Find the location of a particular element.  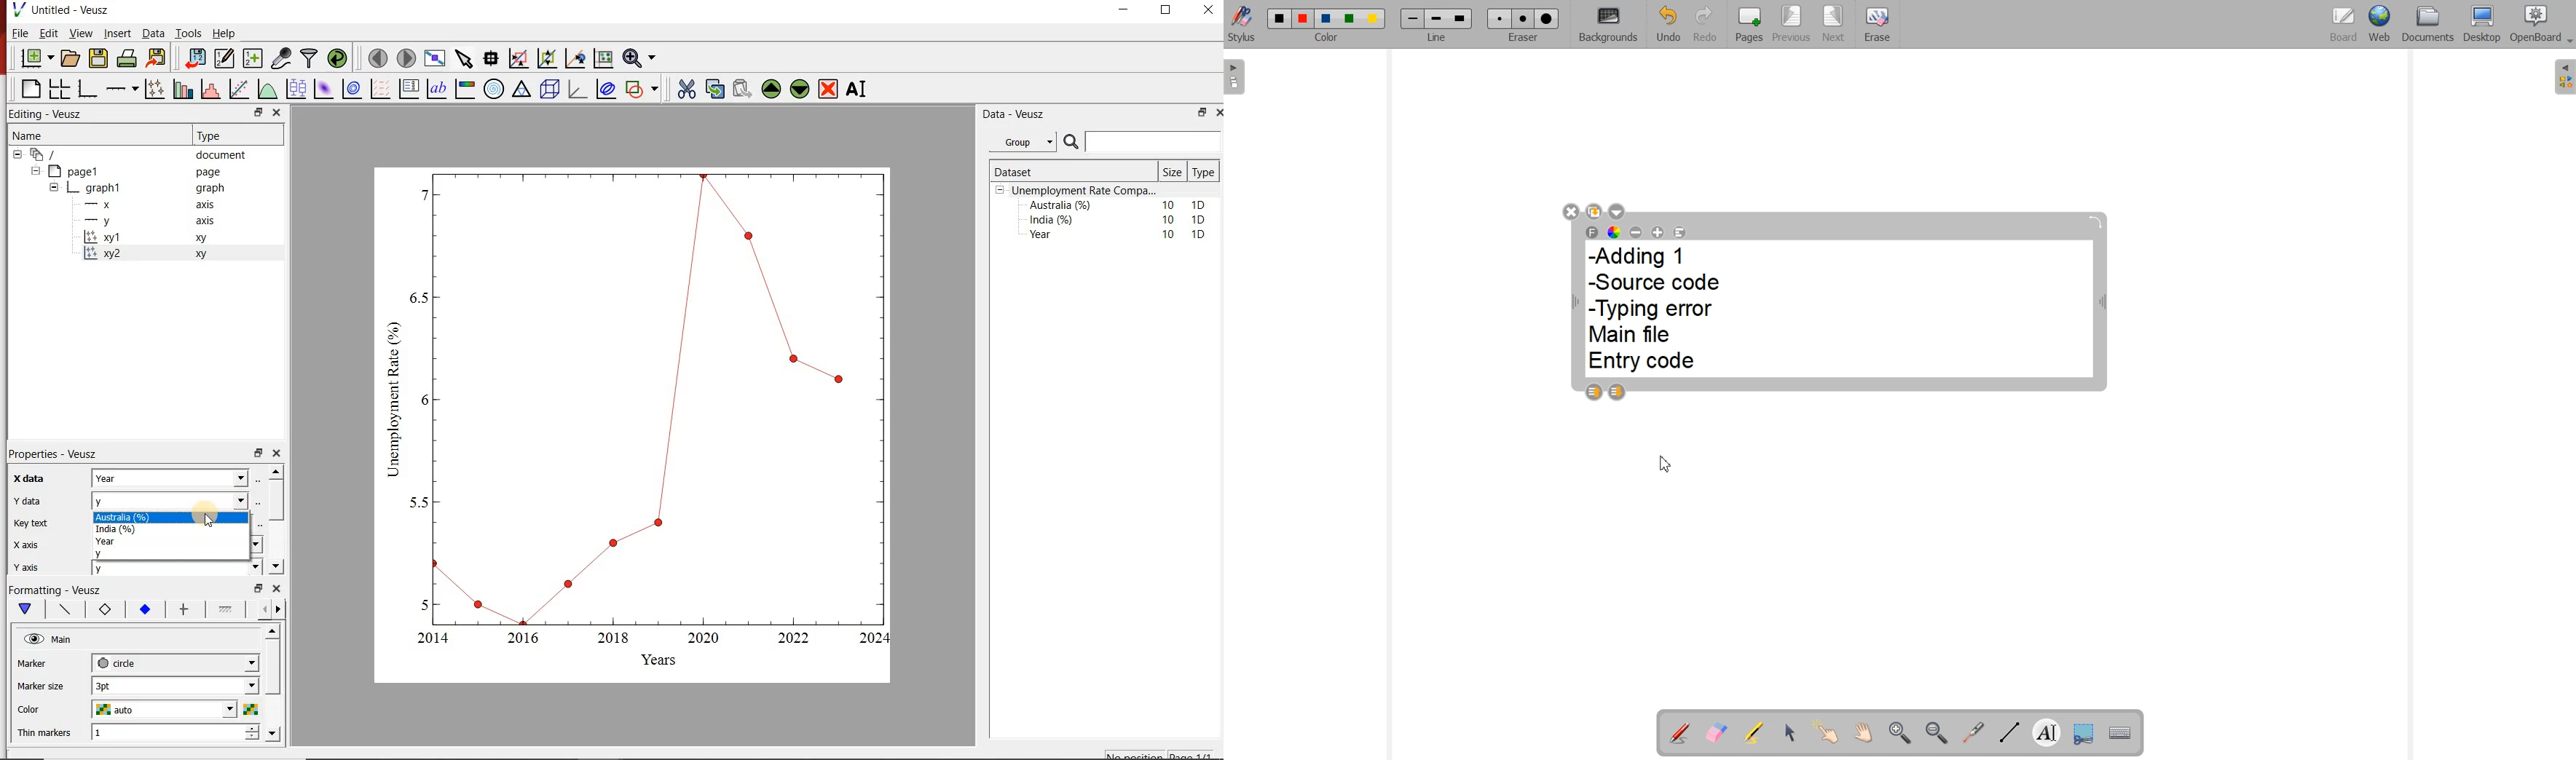

Interact with items is located at coordinates (1827, 734).